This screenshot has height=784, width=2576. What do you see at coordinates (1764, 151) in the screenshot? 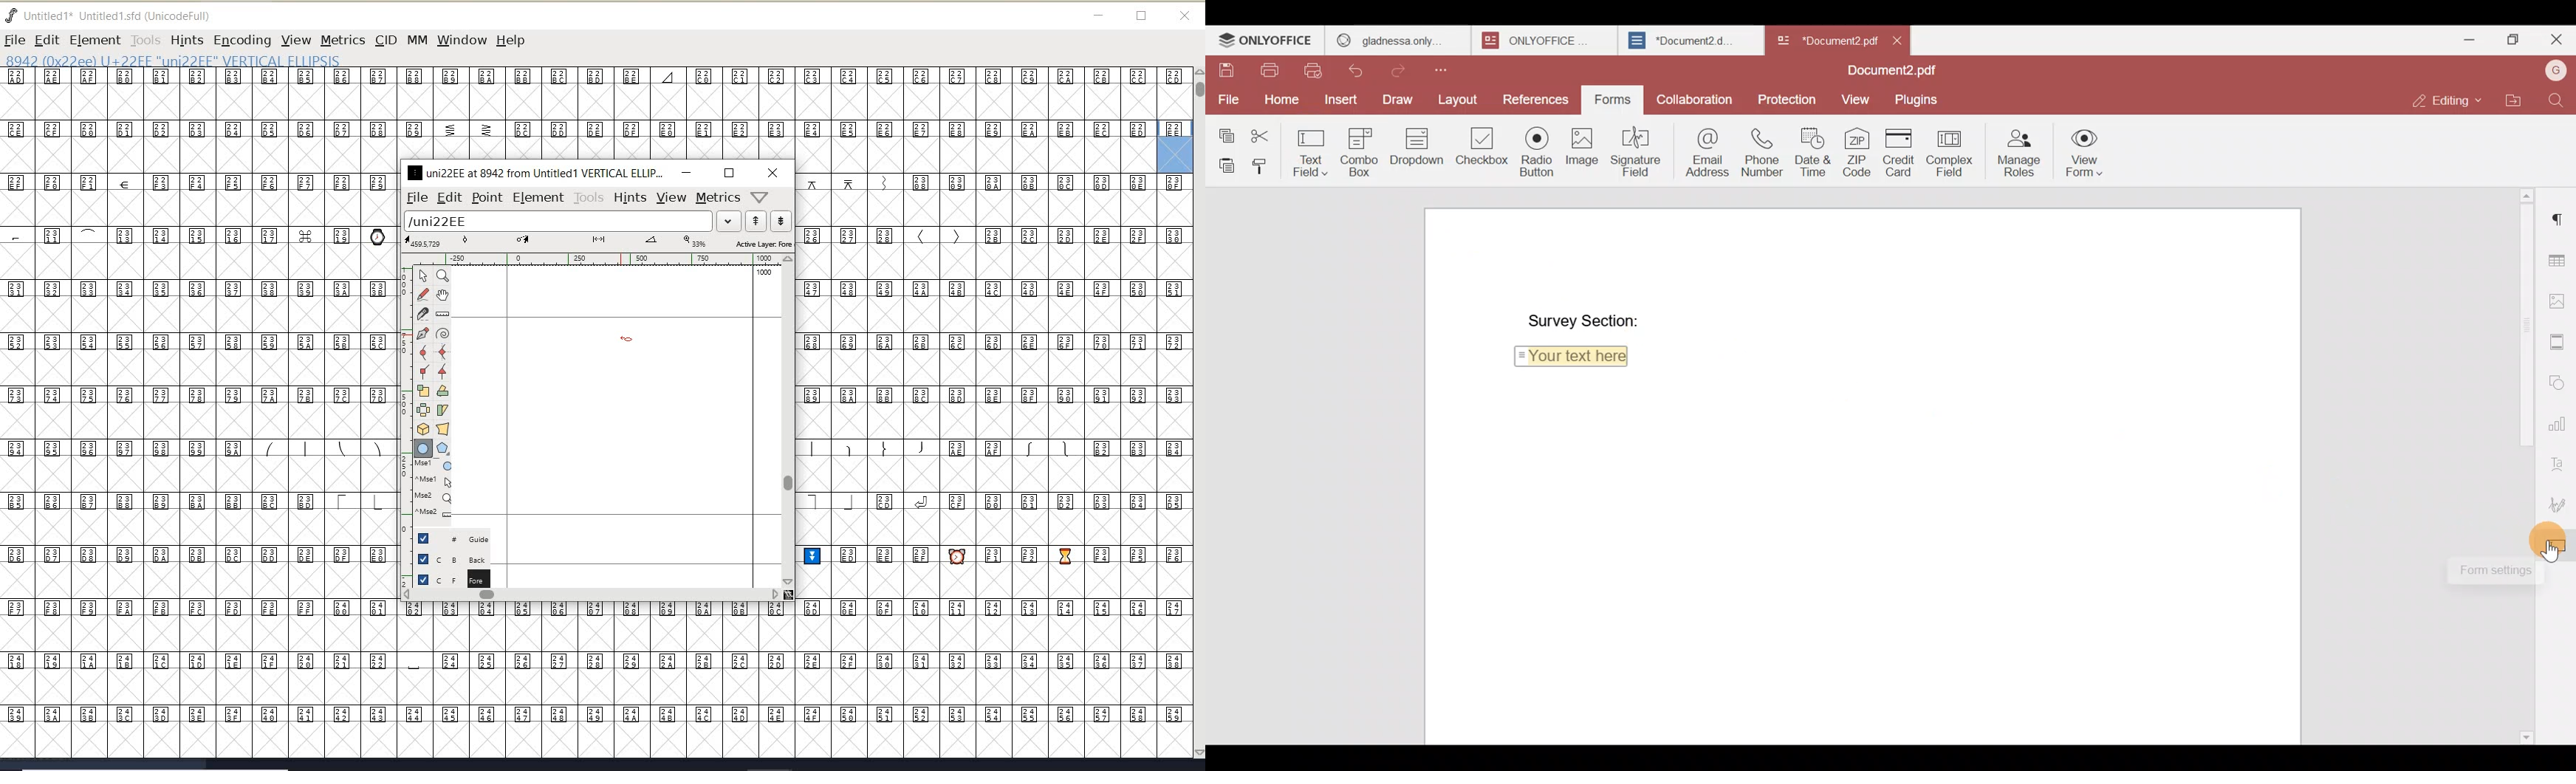
I see `Phone number` at bounding box center [1764, 151].